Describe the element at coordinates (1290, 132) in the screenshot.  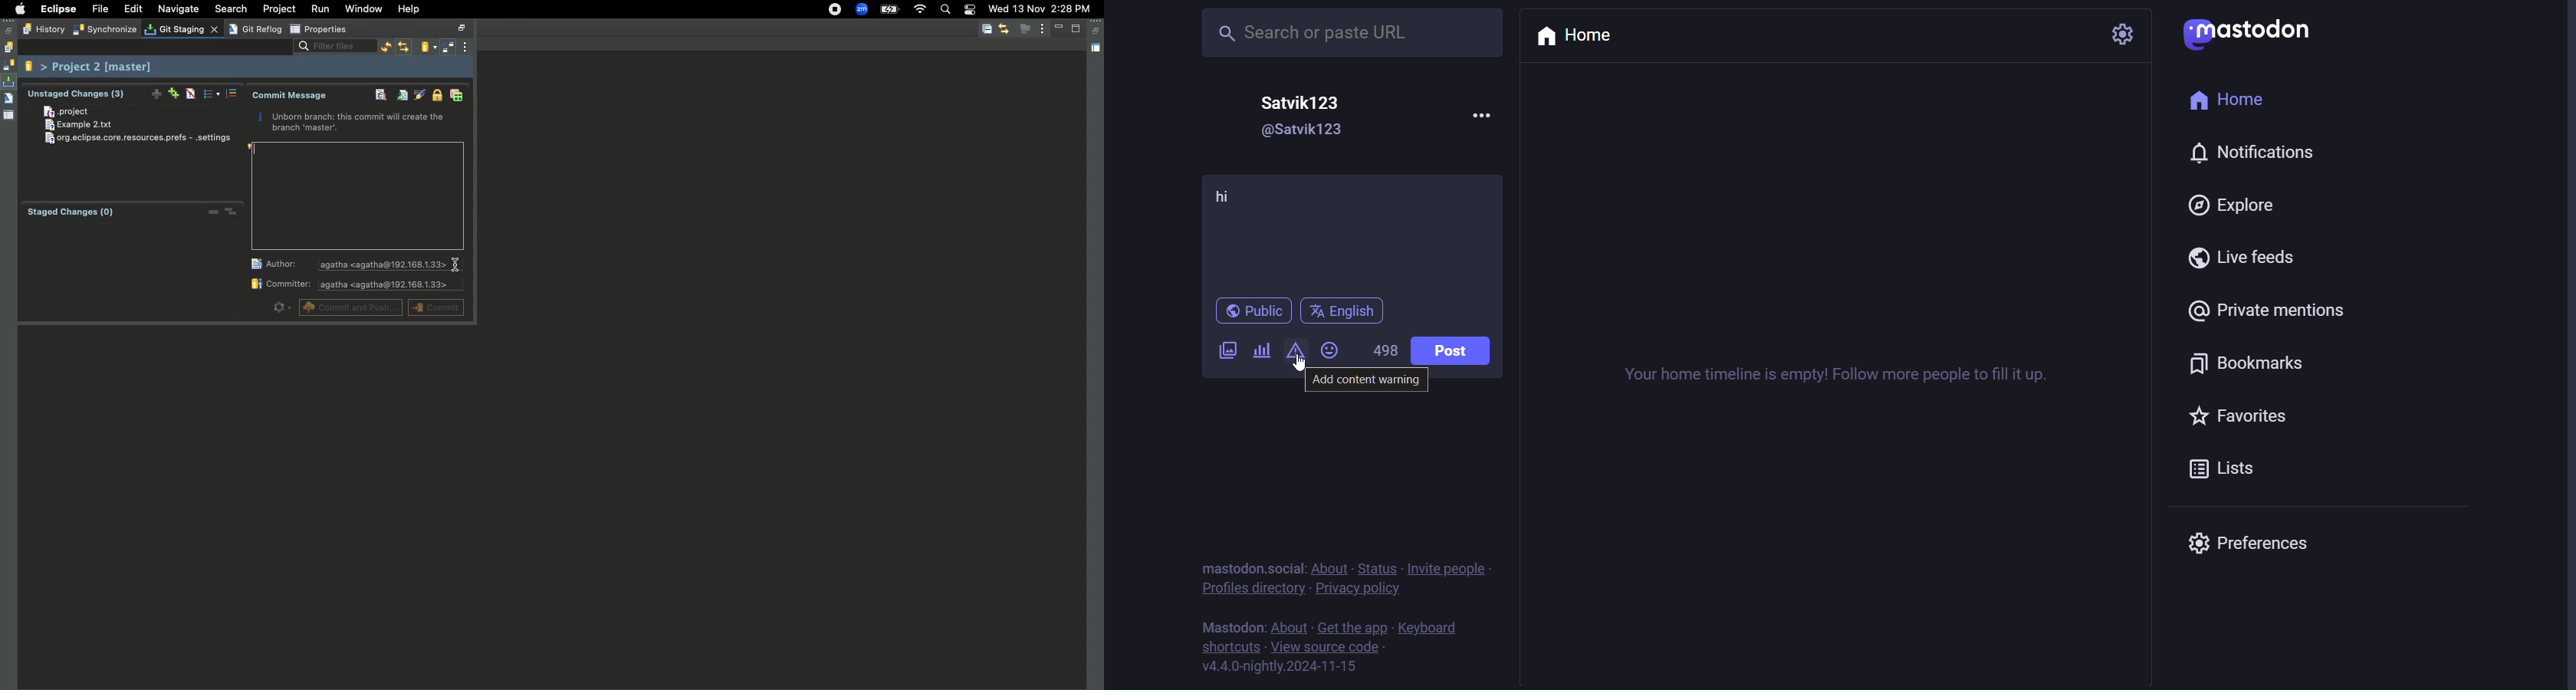
I see `id` at that location.